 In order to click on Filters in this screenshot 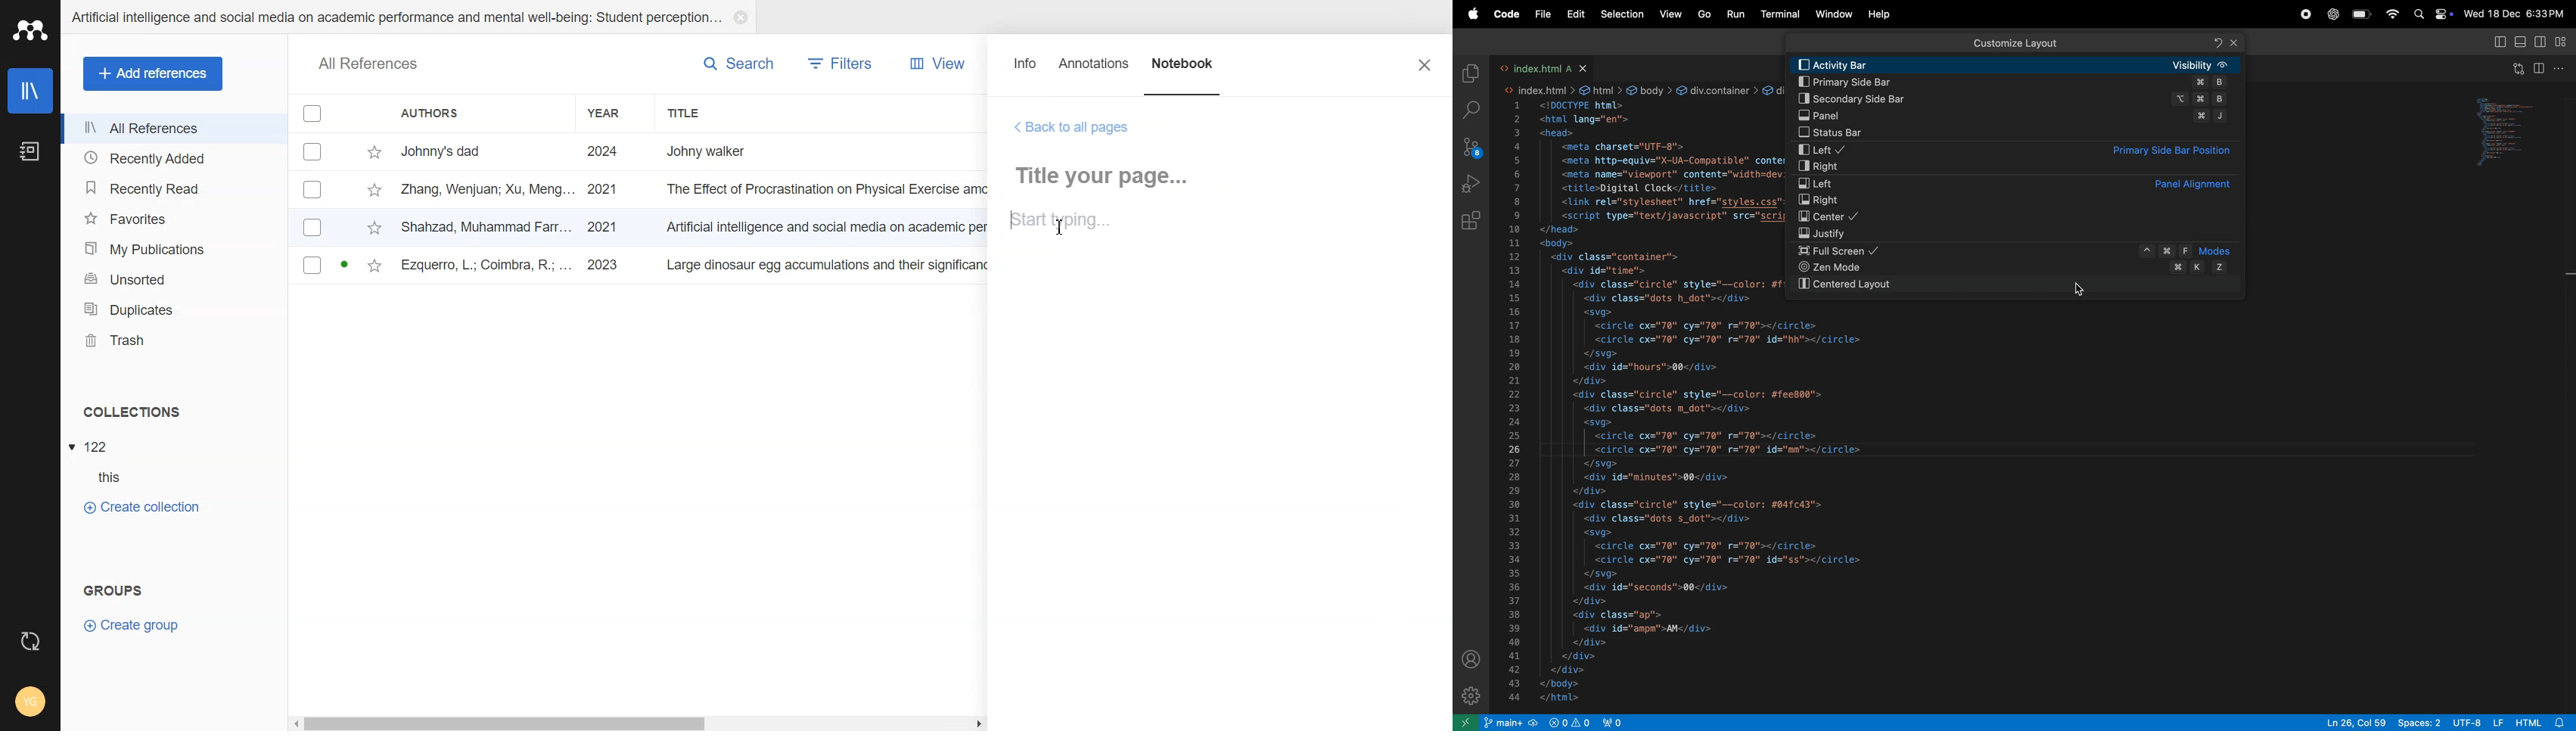, I will do `click(841, 64)`.